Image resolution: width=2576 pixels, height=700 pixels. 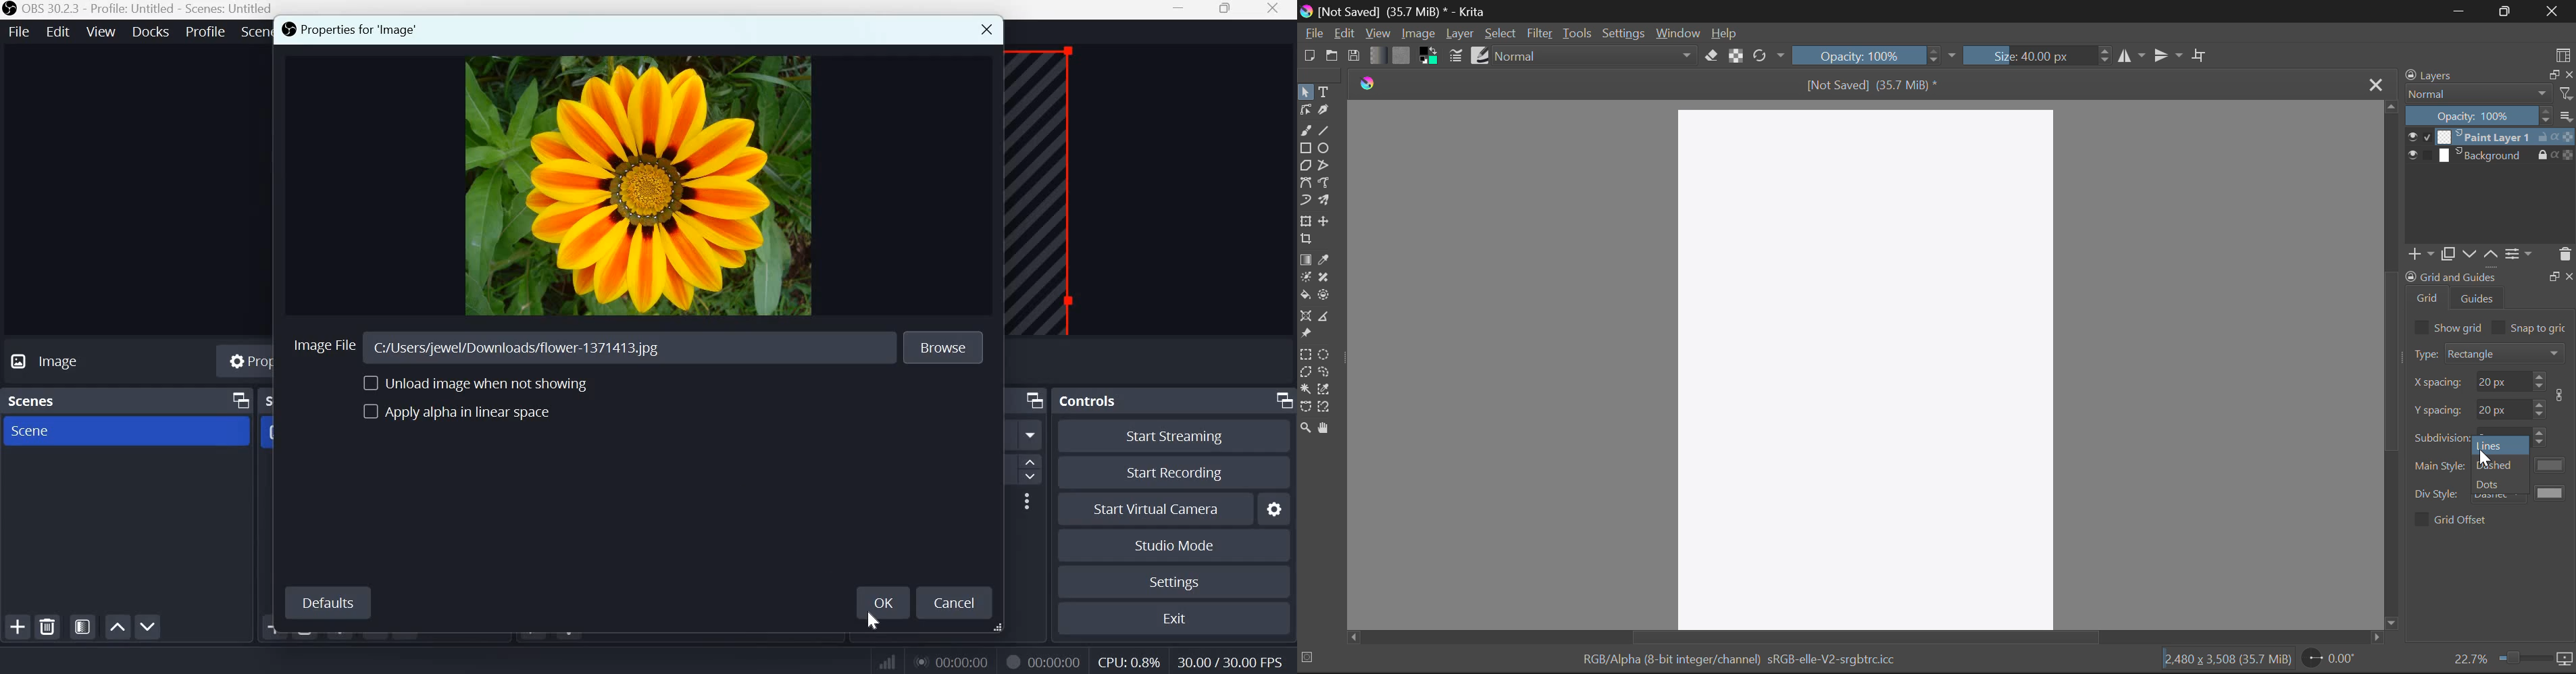 I want to click on OBS 30.2.3 - Profile: Untitled - Scenes: Untitled, so click(x=137, y=9).